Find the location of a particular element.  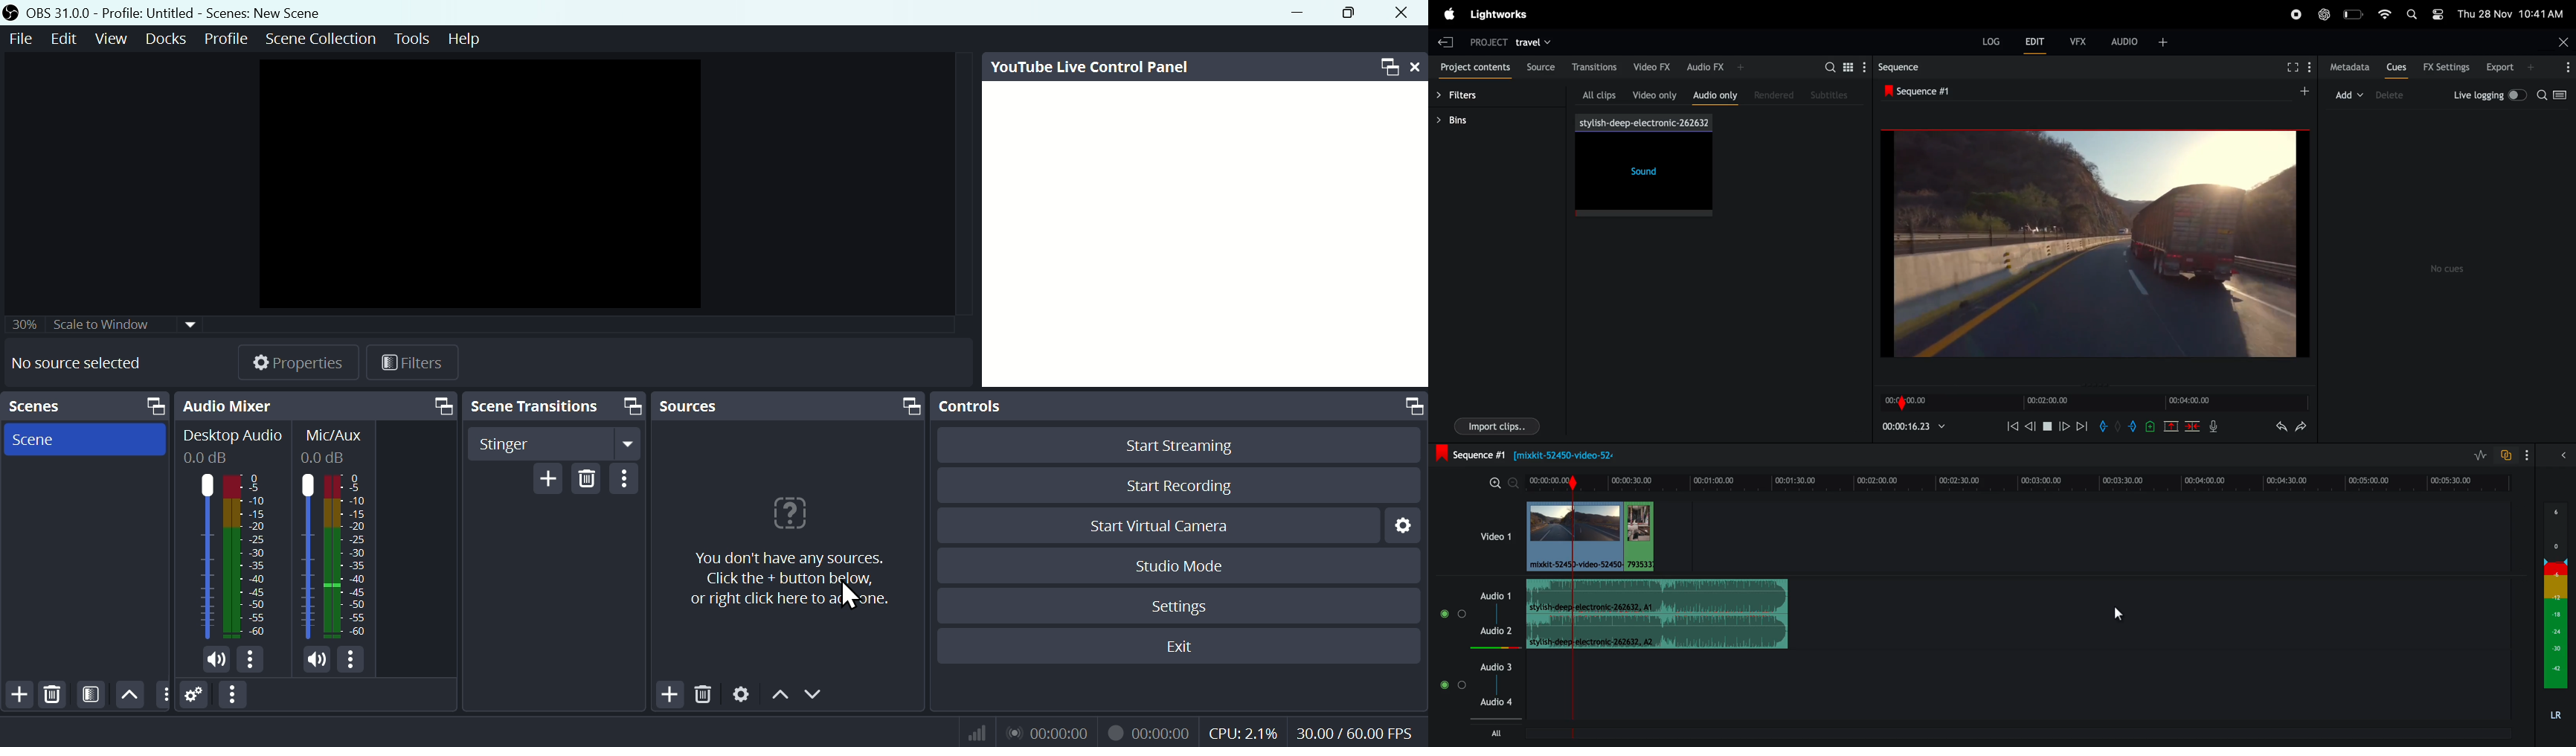

redo is located at coordinates (2302, 426).